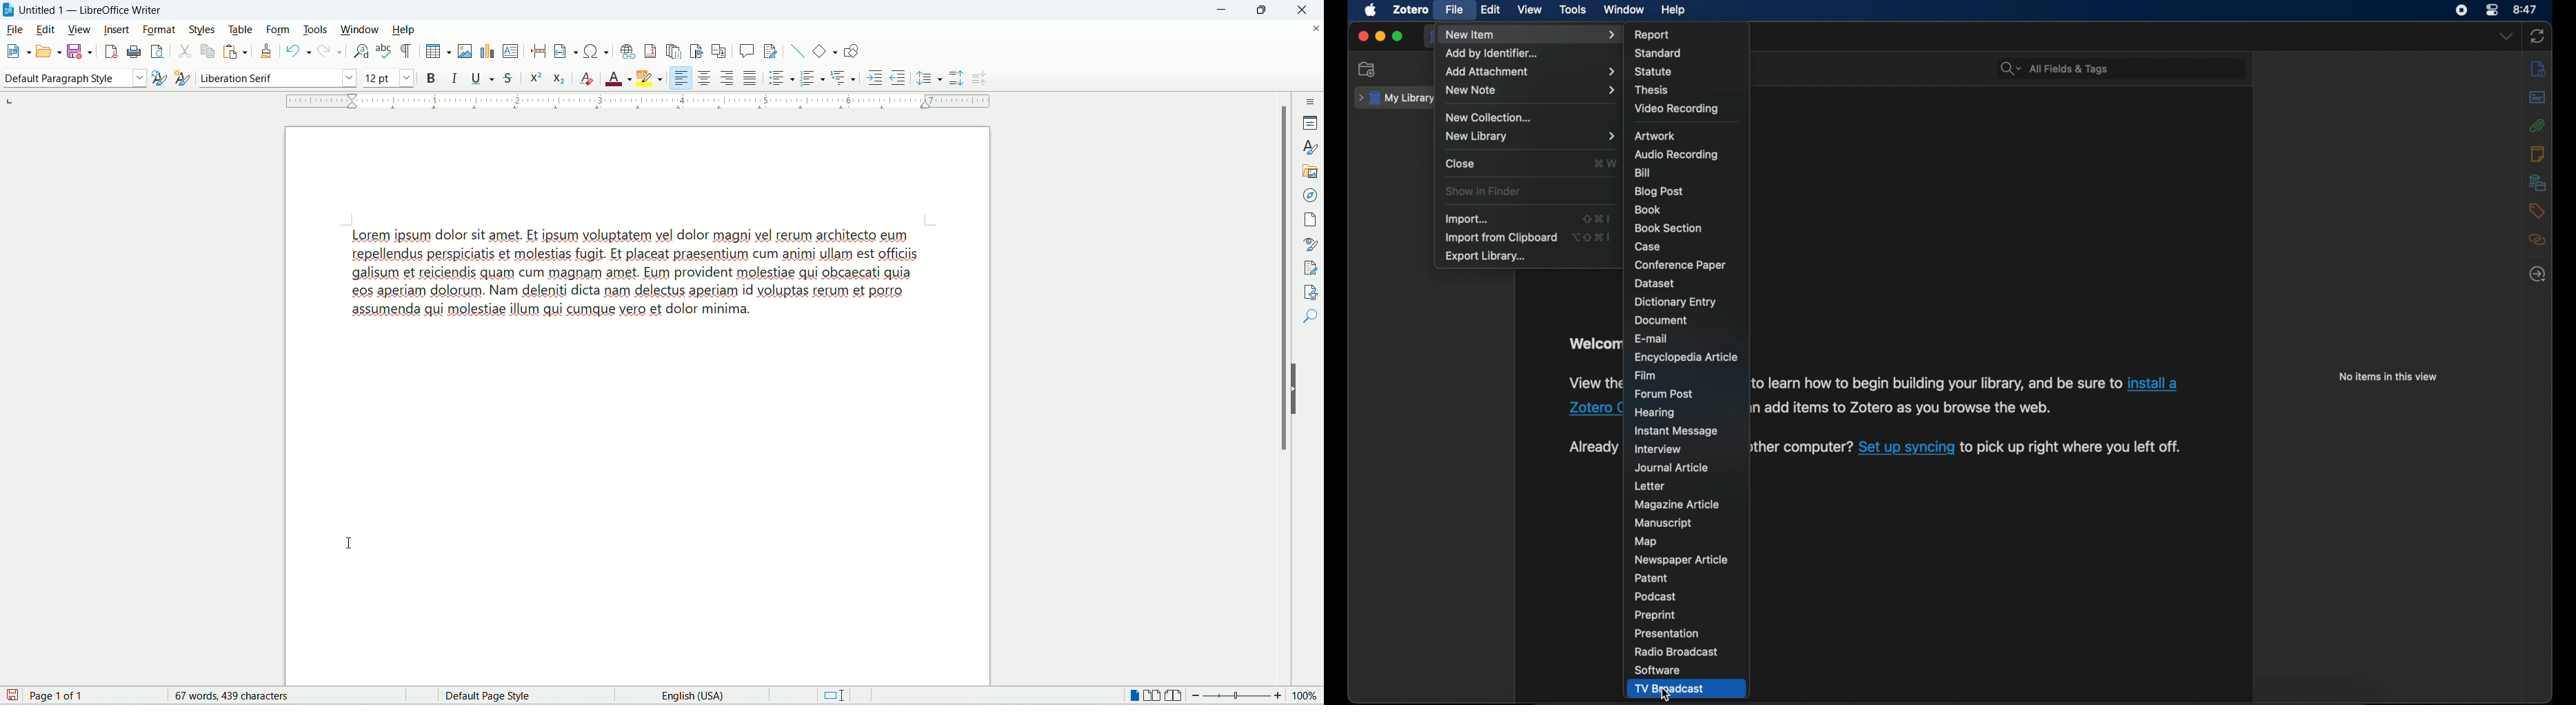 Image resolution: width=2576 pixels, height=728 pixels. I want to click on superscript, so click(536, 78).